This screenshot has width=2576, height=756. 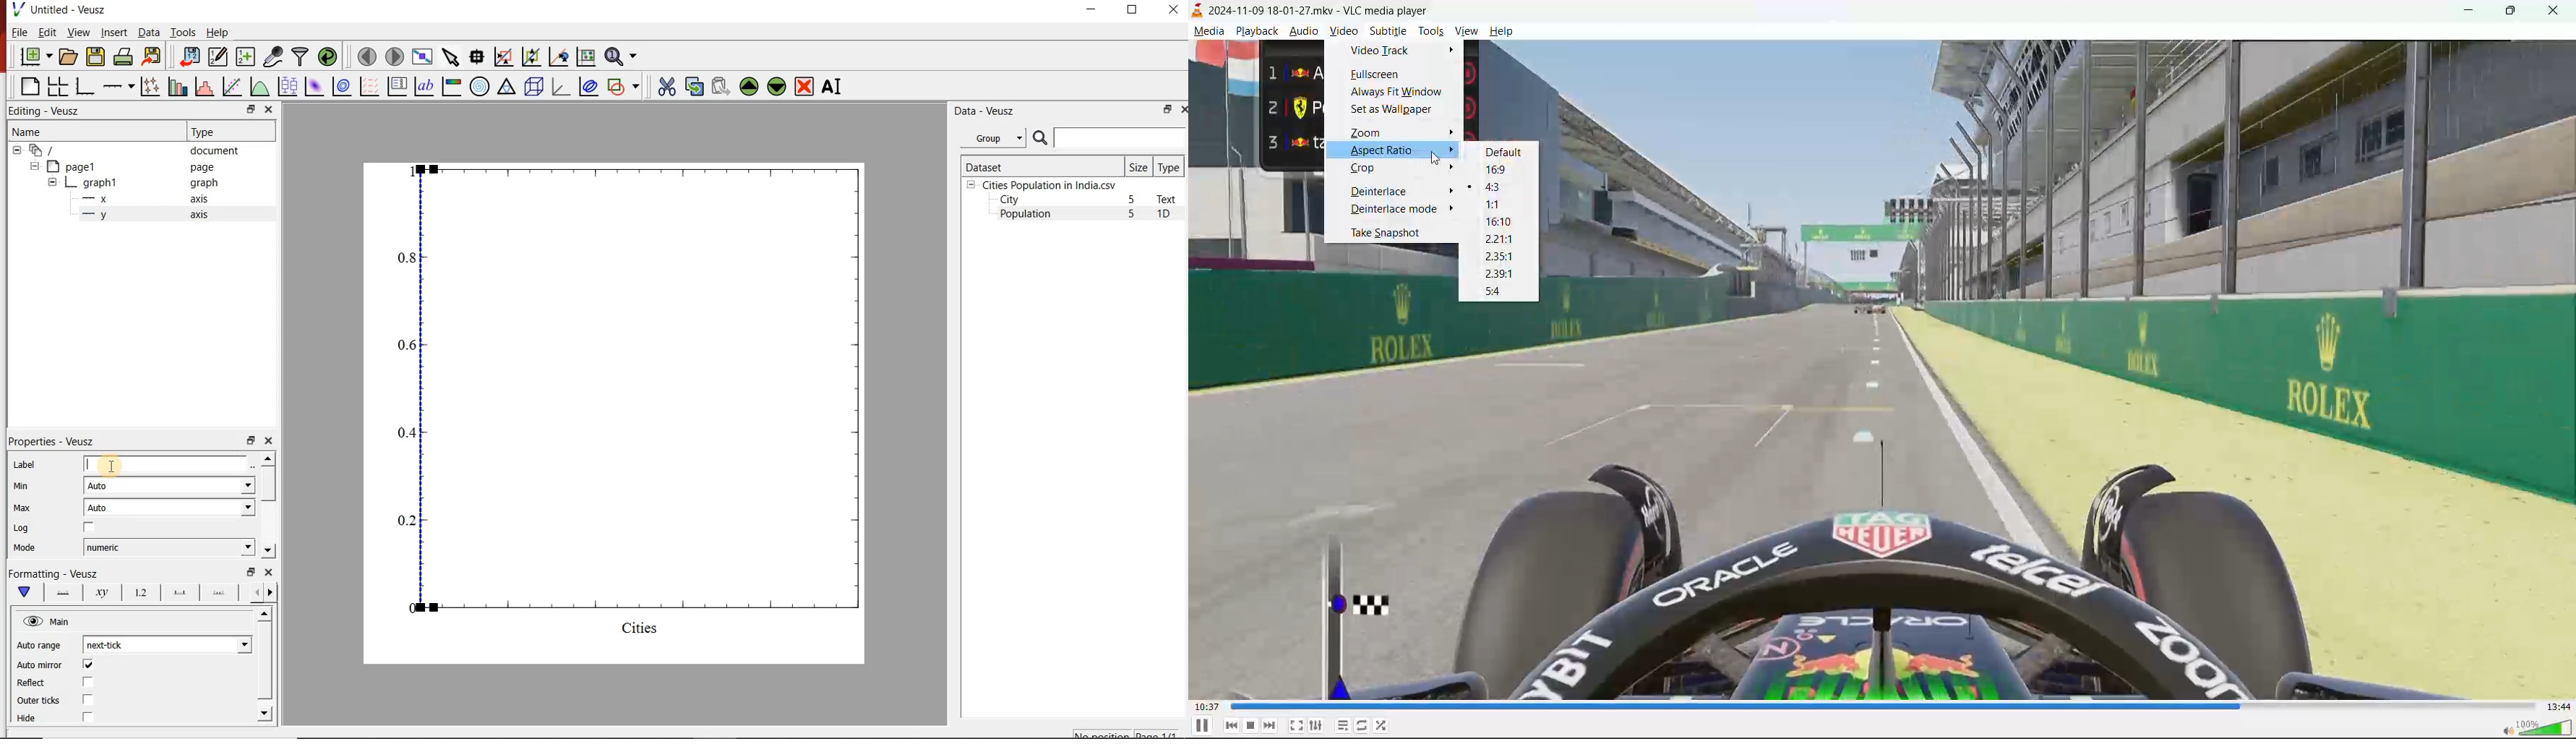 What do you see at coordinates (2515, 12) in the screenshot?
I see `maximize` at bounding box center [2515, 12].